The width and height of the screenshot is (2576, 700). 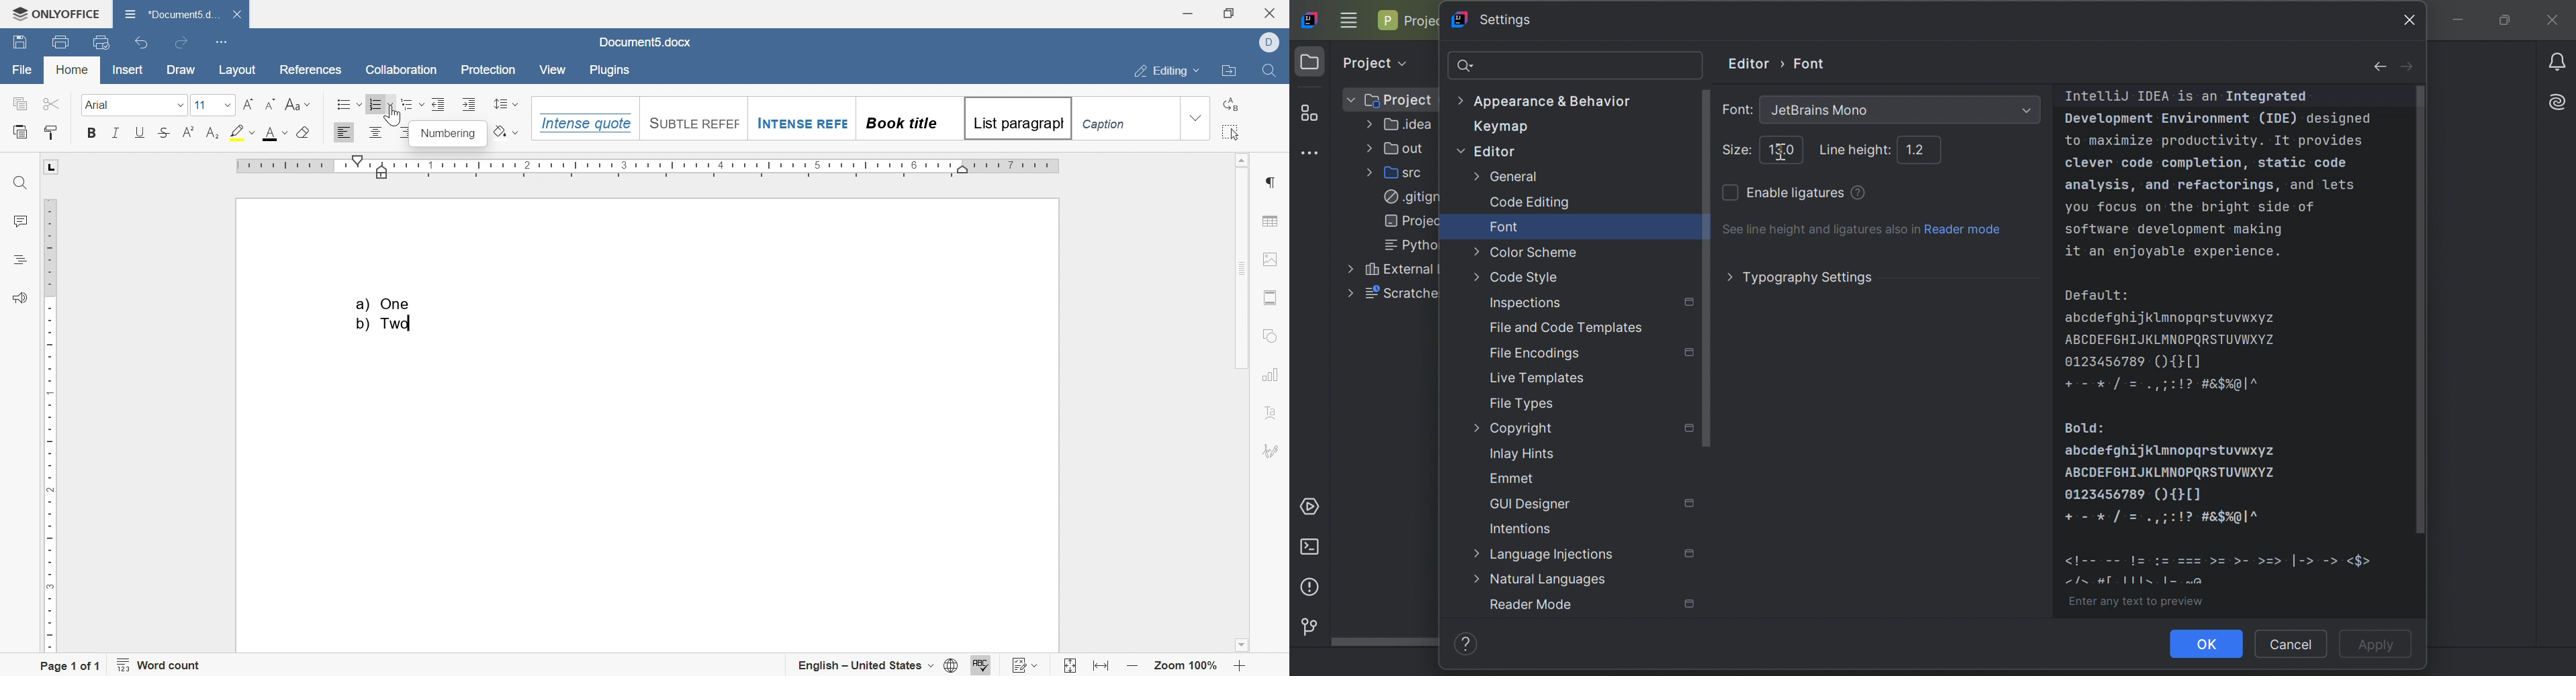 What do you see at coordinates (1227, 12) in the screenshot?
I see `restore down` at bounding box center [1227, 12].